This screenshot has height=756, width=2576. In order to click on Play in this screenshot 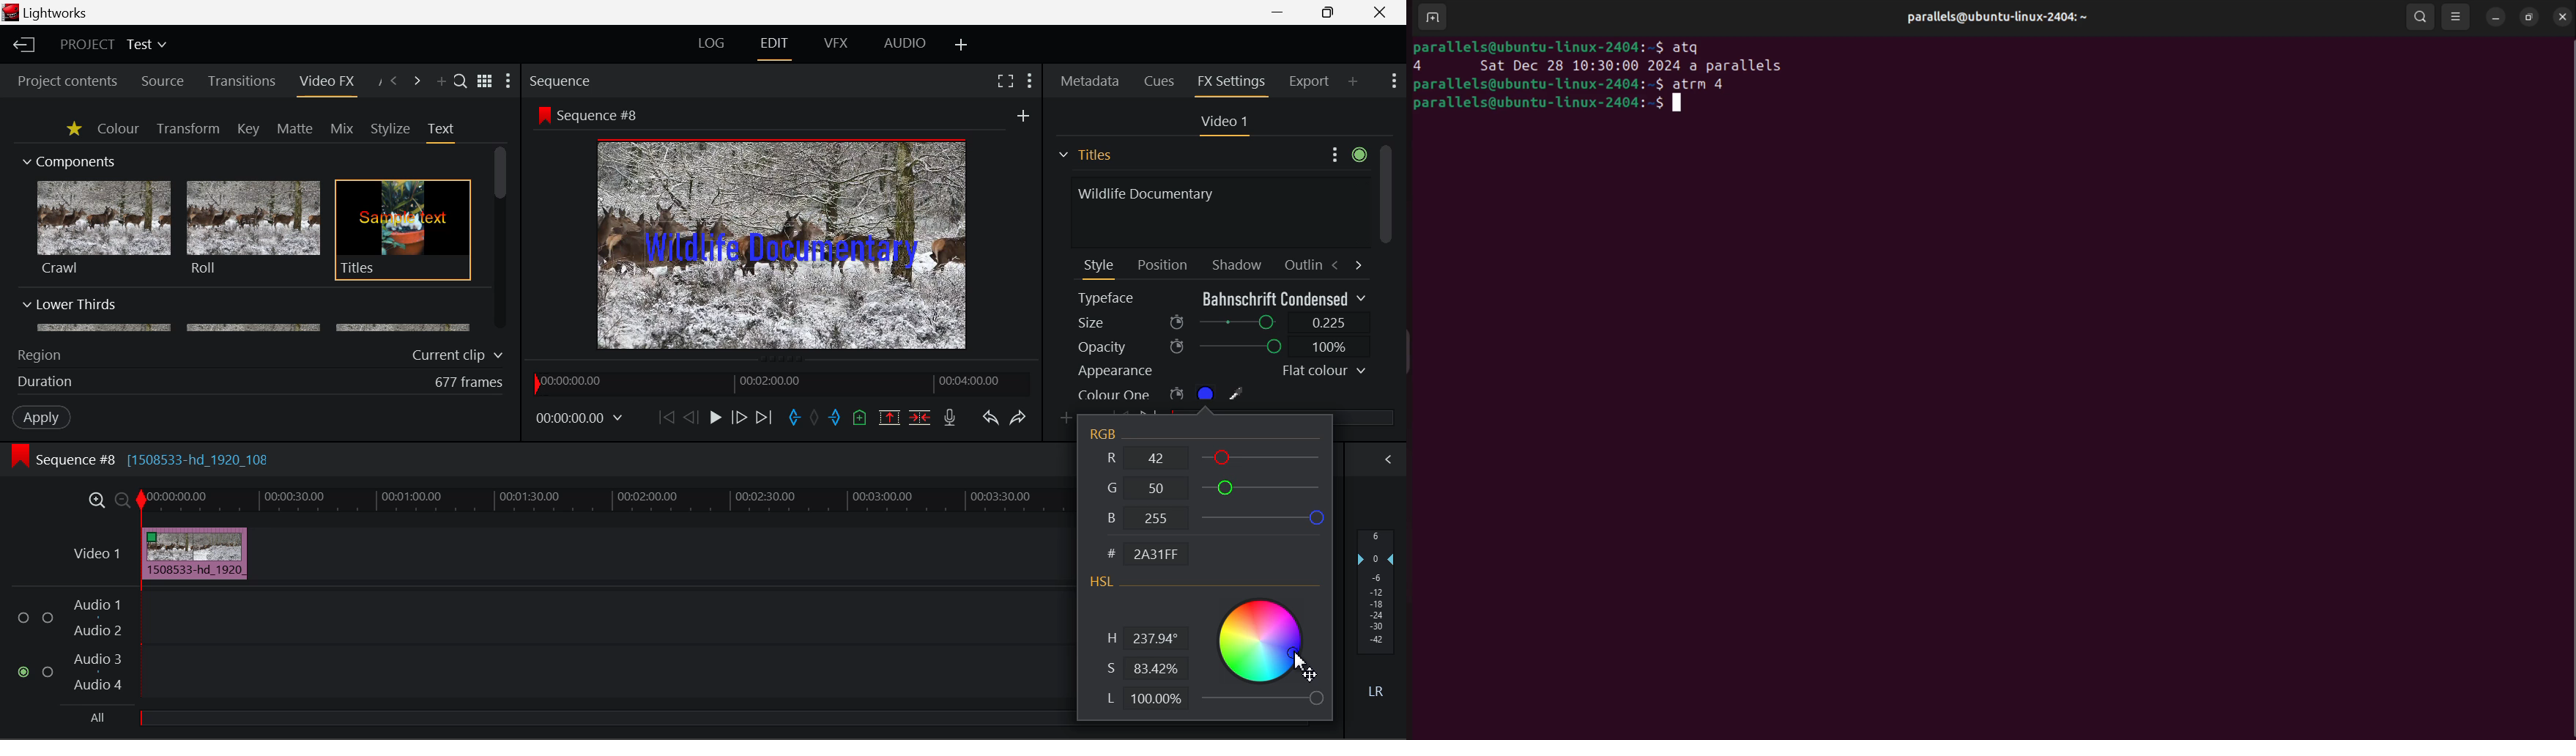, I will do `click(716, 417)`.